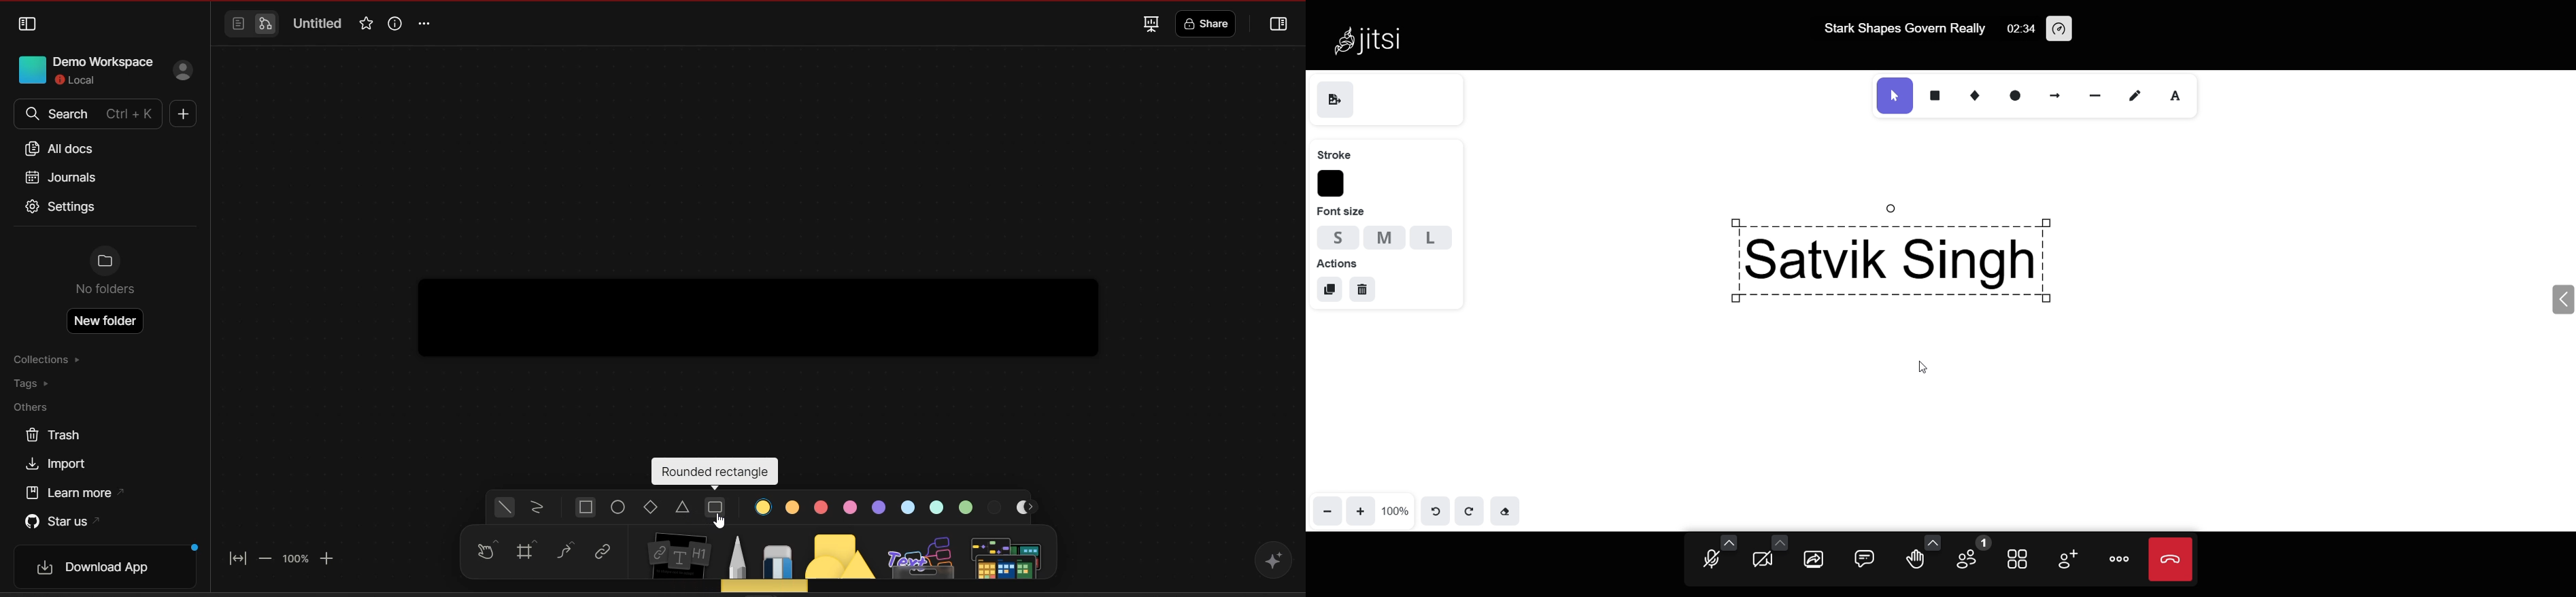 The height and width of the screenshot is (616, 2576). What do you see at coordinates (1711, 561) in the screenshot?
I see `microphone` at bounding box center [1711, 561].